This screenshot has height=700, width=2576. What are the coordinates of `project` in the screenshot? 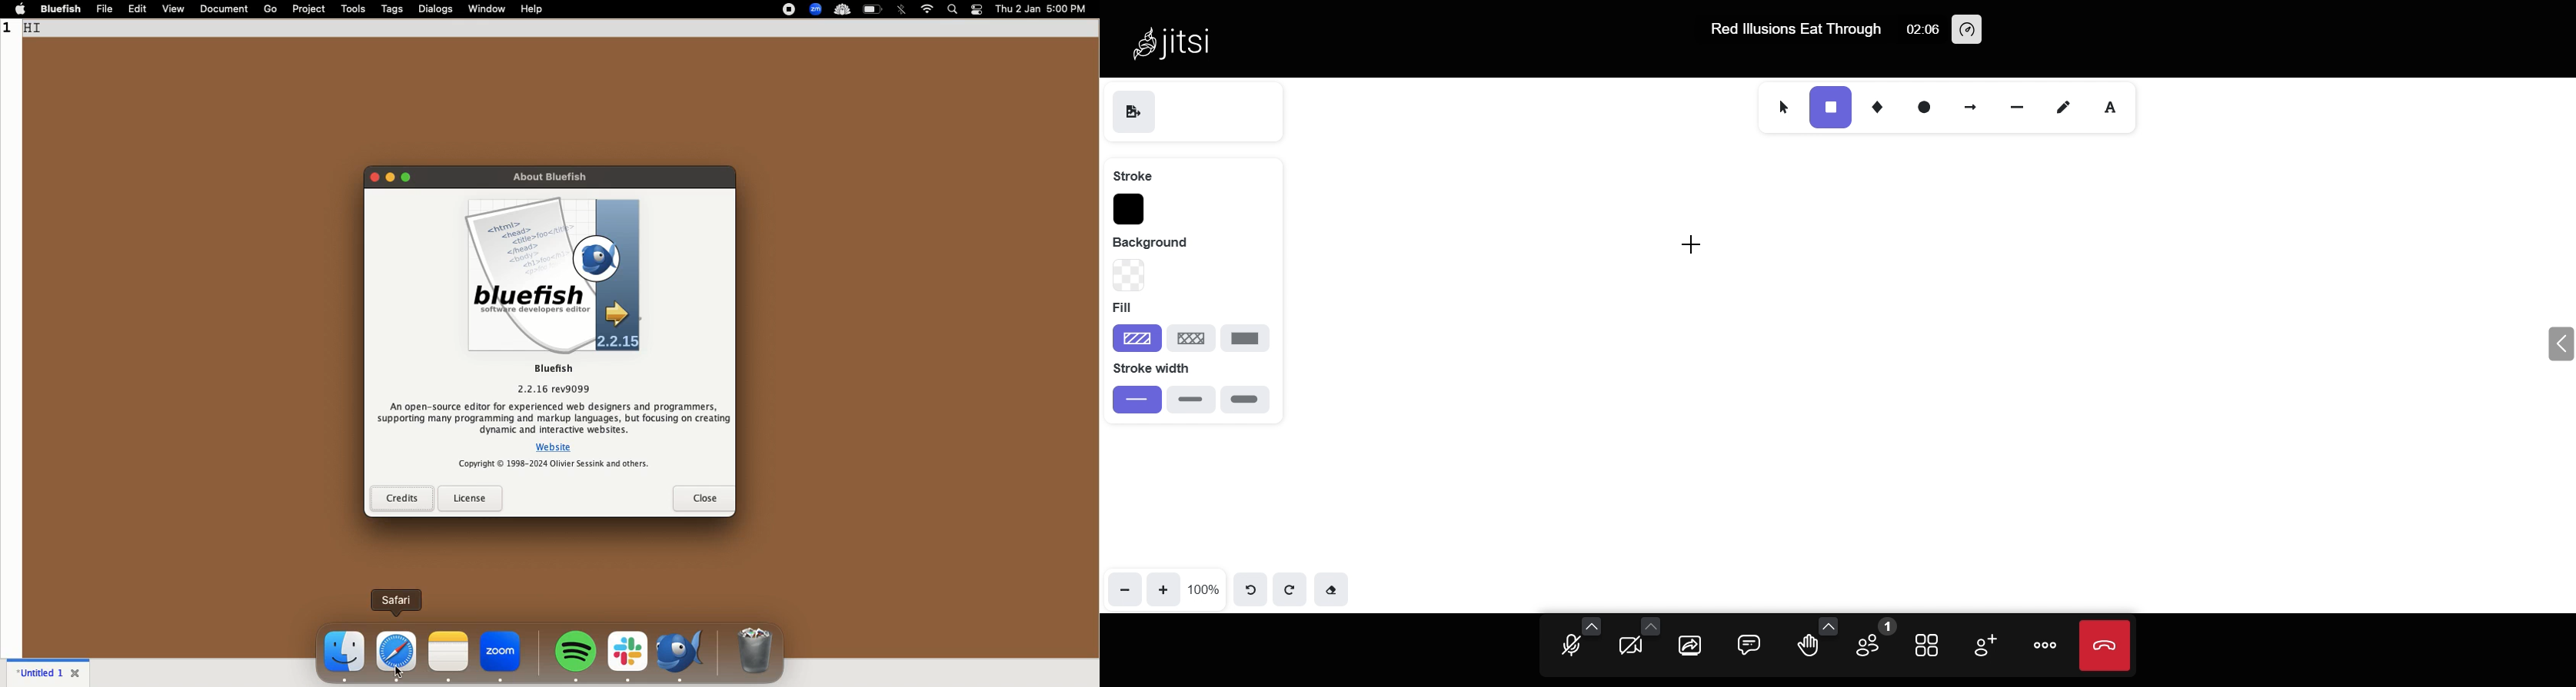 It's located at (309, 9).